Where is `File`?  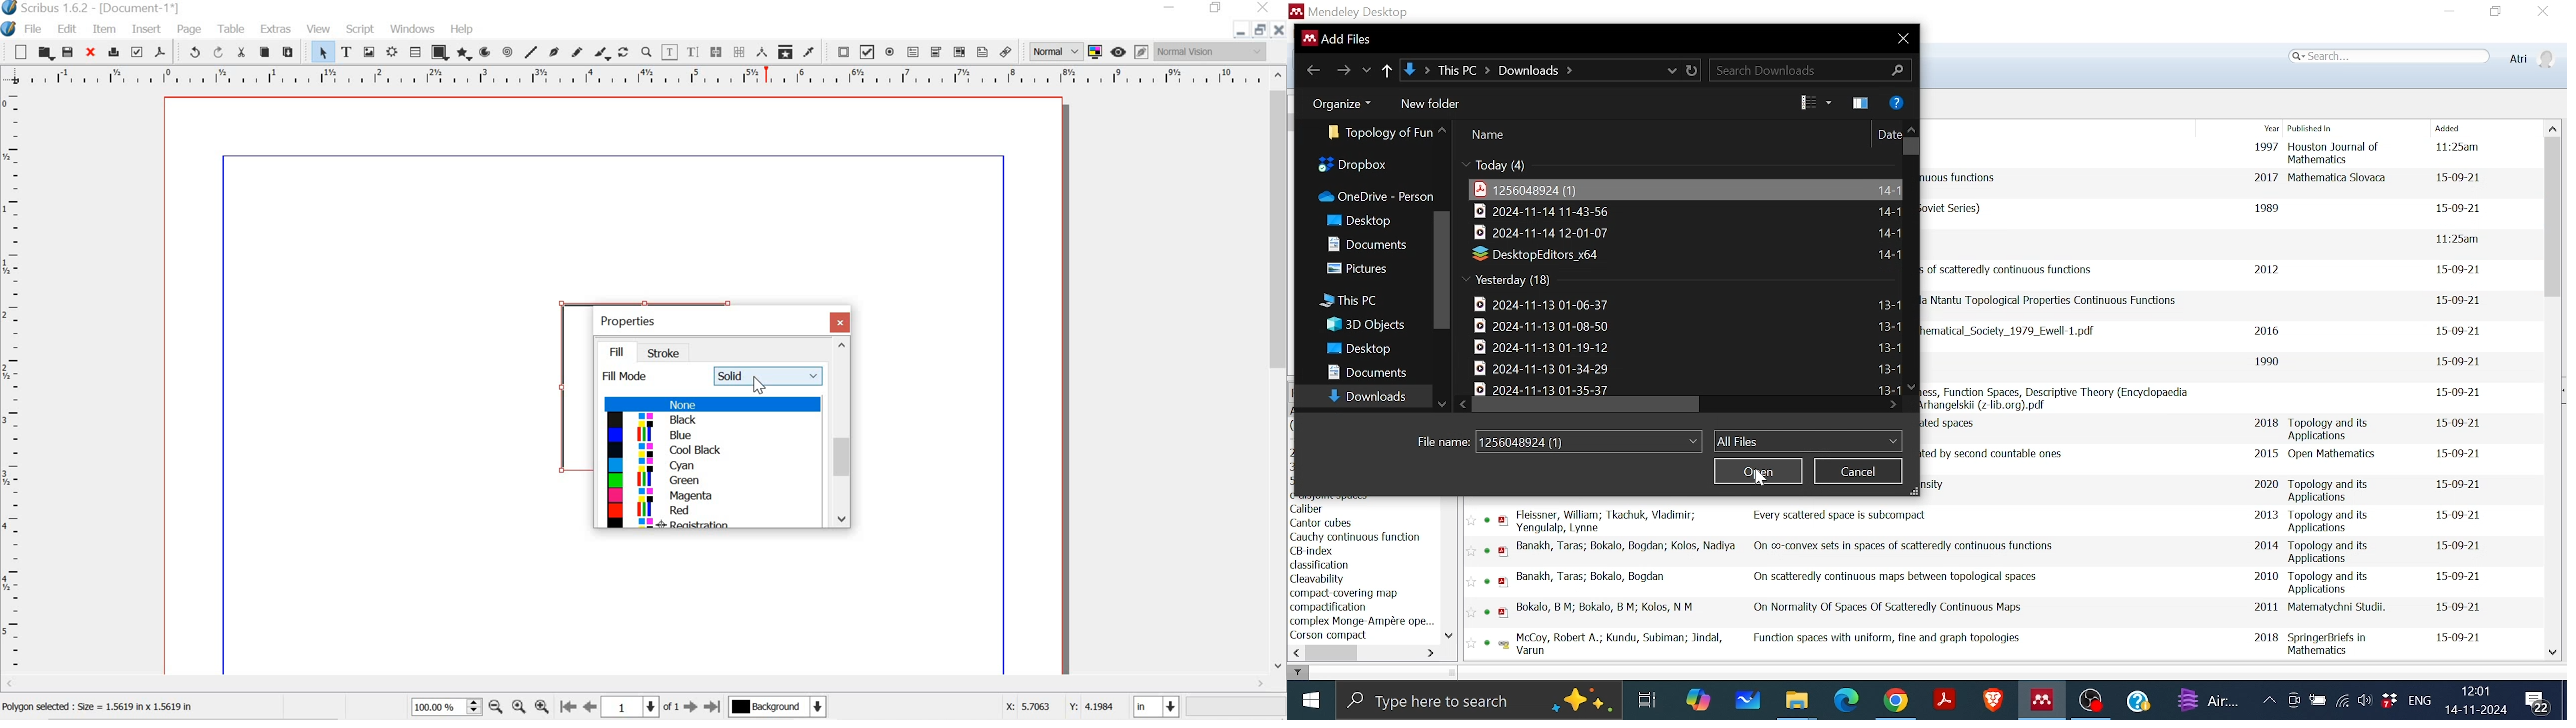 File is located at coordinates (1543, 368).